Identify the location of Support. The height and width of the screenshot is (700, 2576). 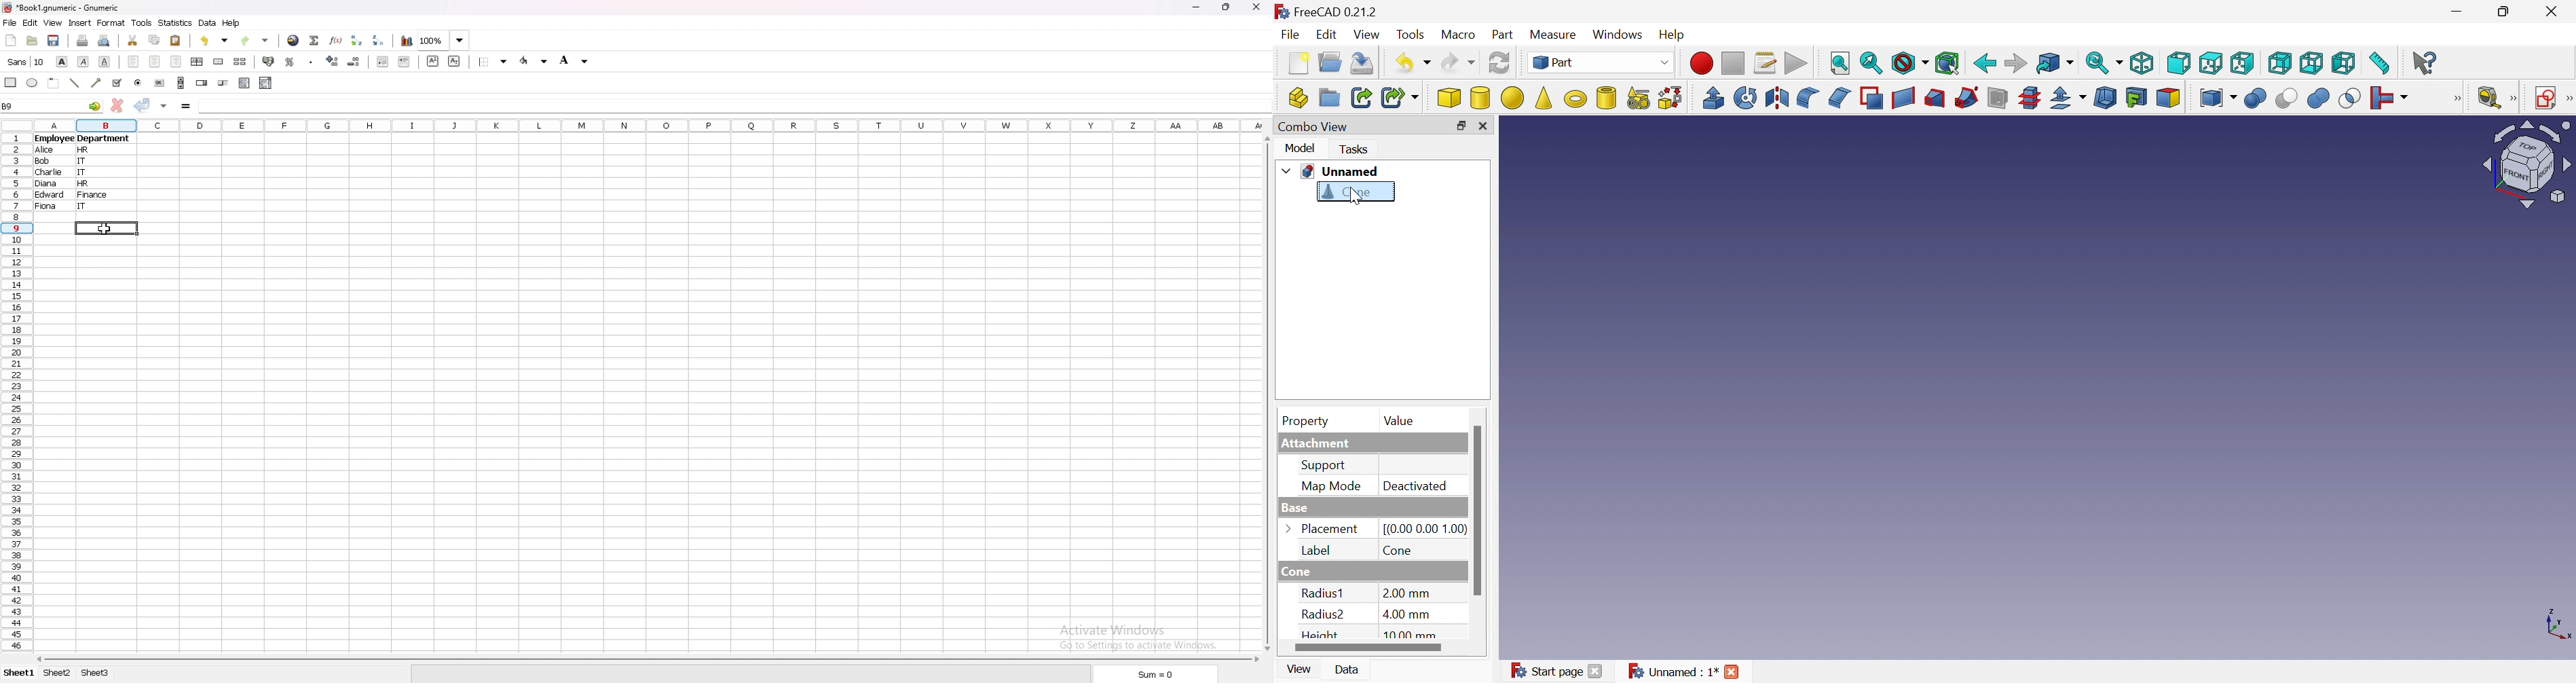
(1324, 466).